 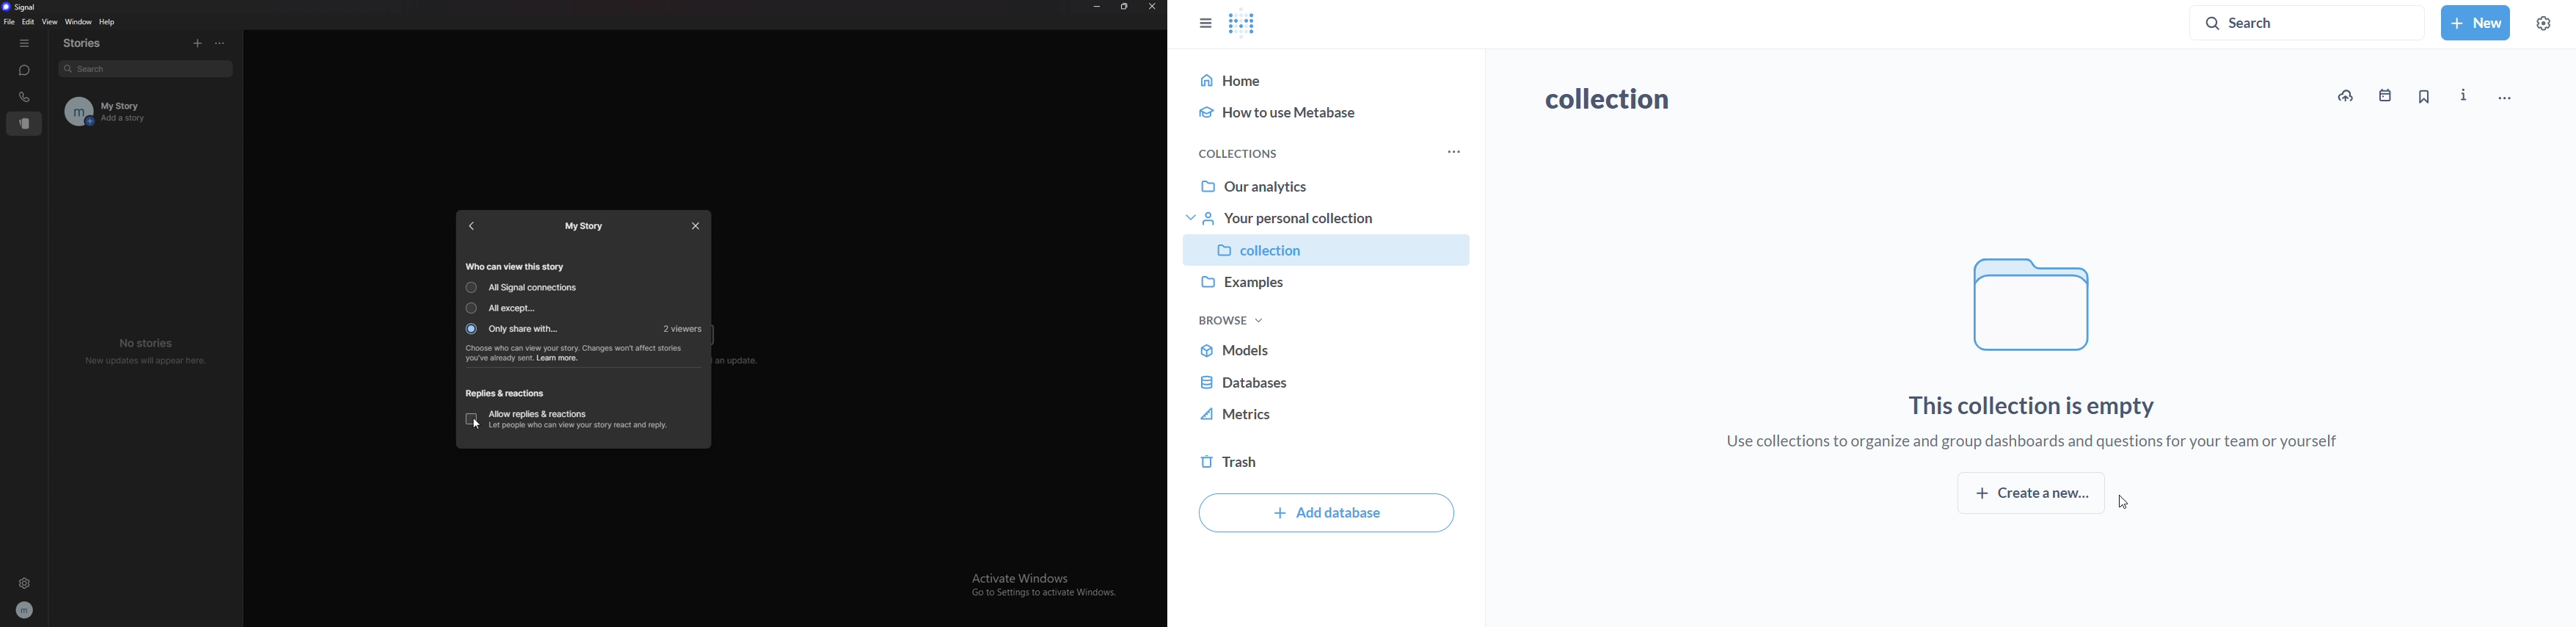 I want to click on calls, so click(x=26, y=96).